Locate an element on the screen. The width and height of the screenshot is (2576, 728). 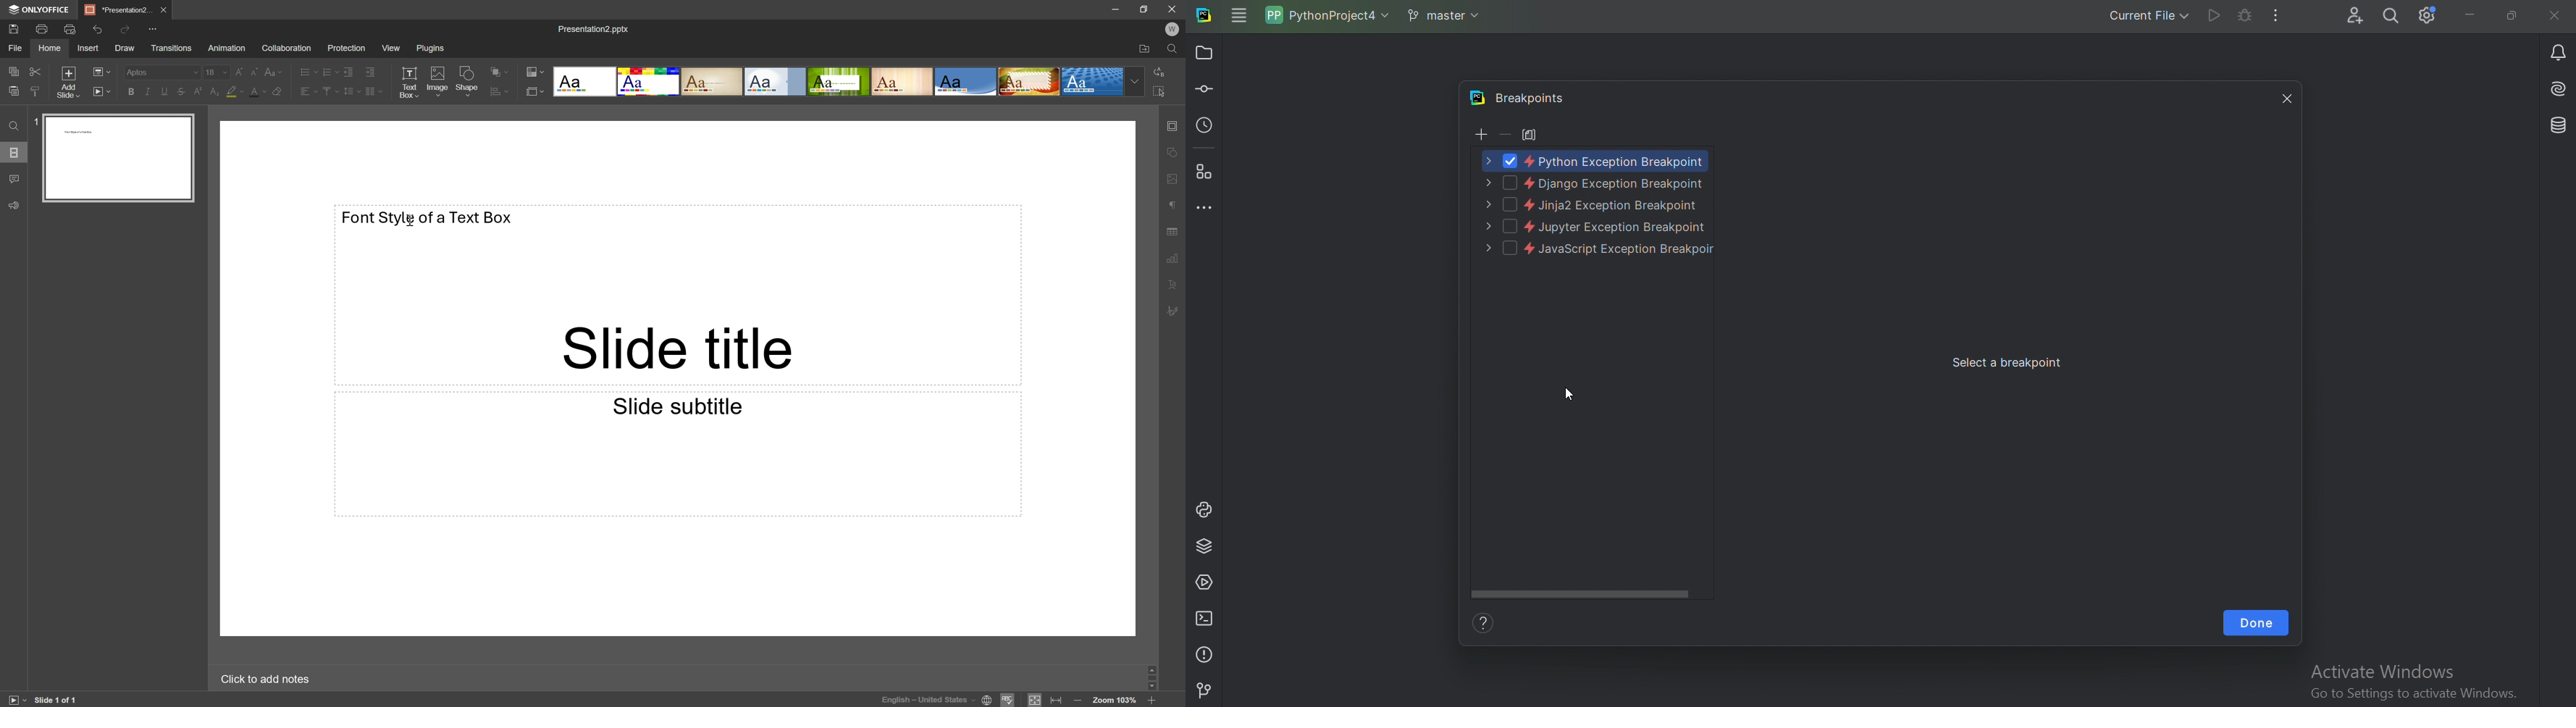
Transitions is located at coordinates (171, 48).